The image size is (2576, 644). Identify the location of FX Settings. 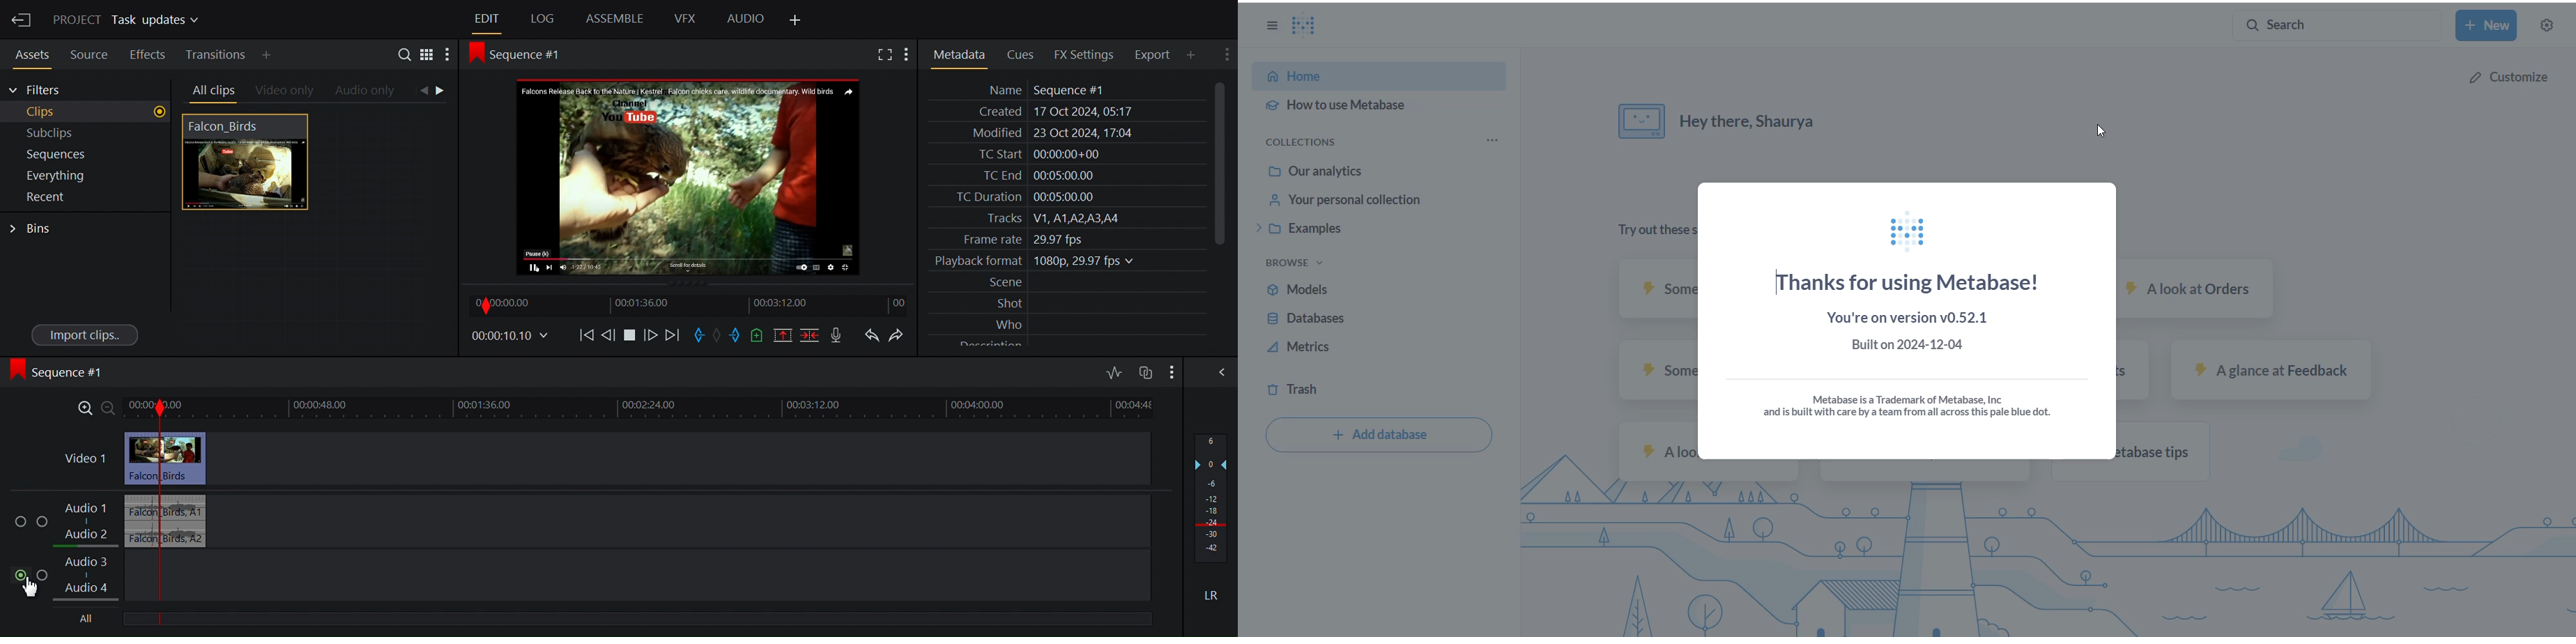
(1086, 54).